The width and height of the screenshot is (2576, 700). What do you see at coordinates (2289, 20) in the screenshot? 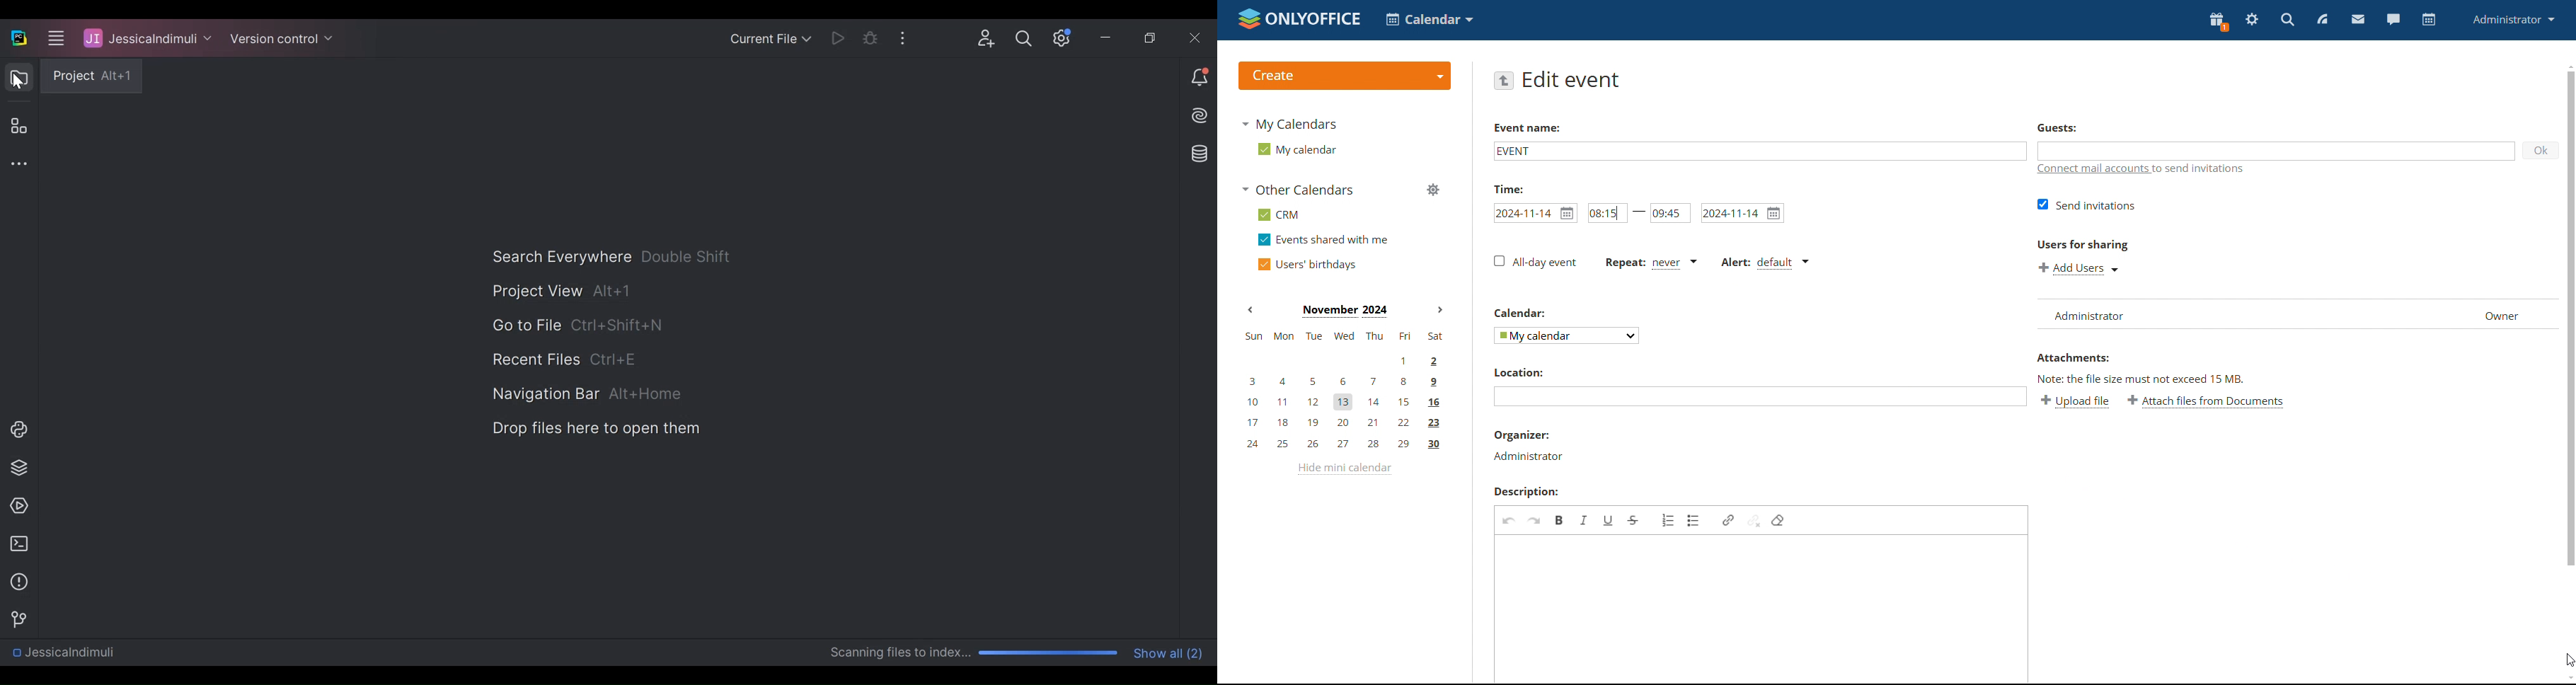
I see `search` at bounding box center [2289, 20].